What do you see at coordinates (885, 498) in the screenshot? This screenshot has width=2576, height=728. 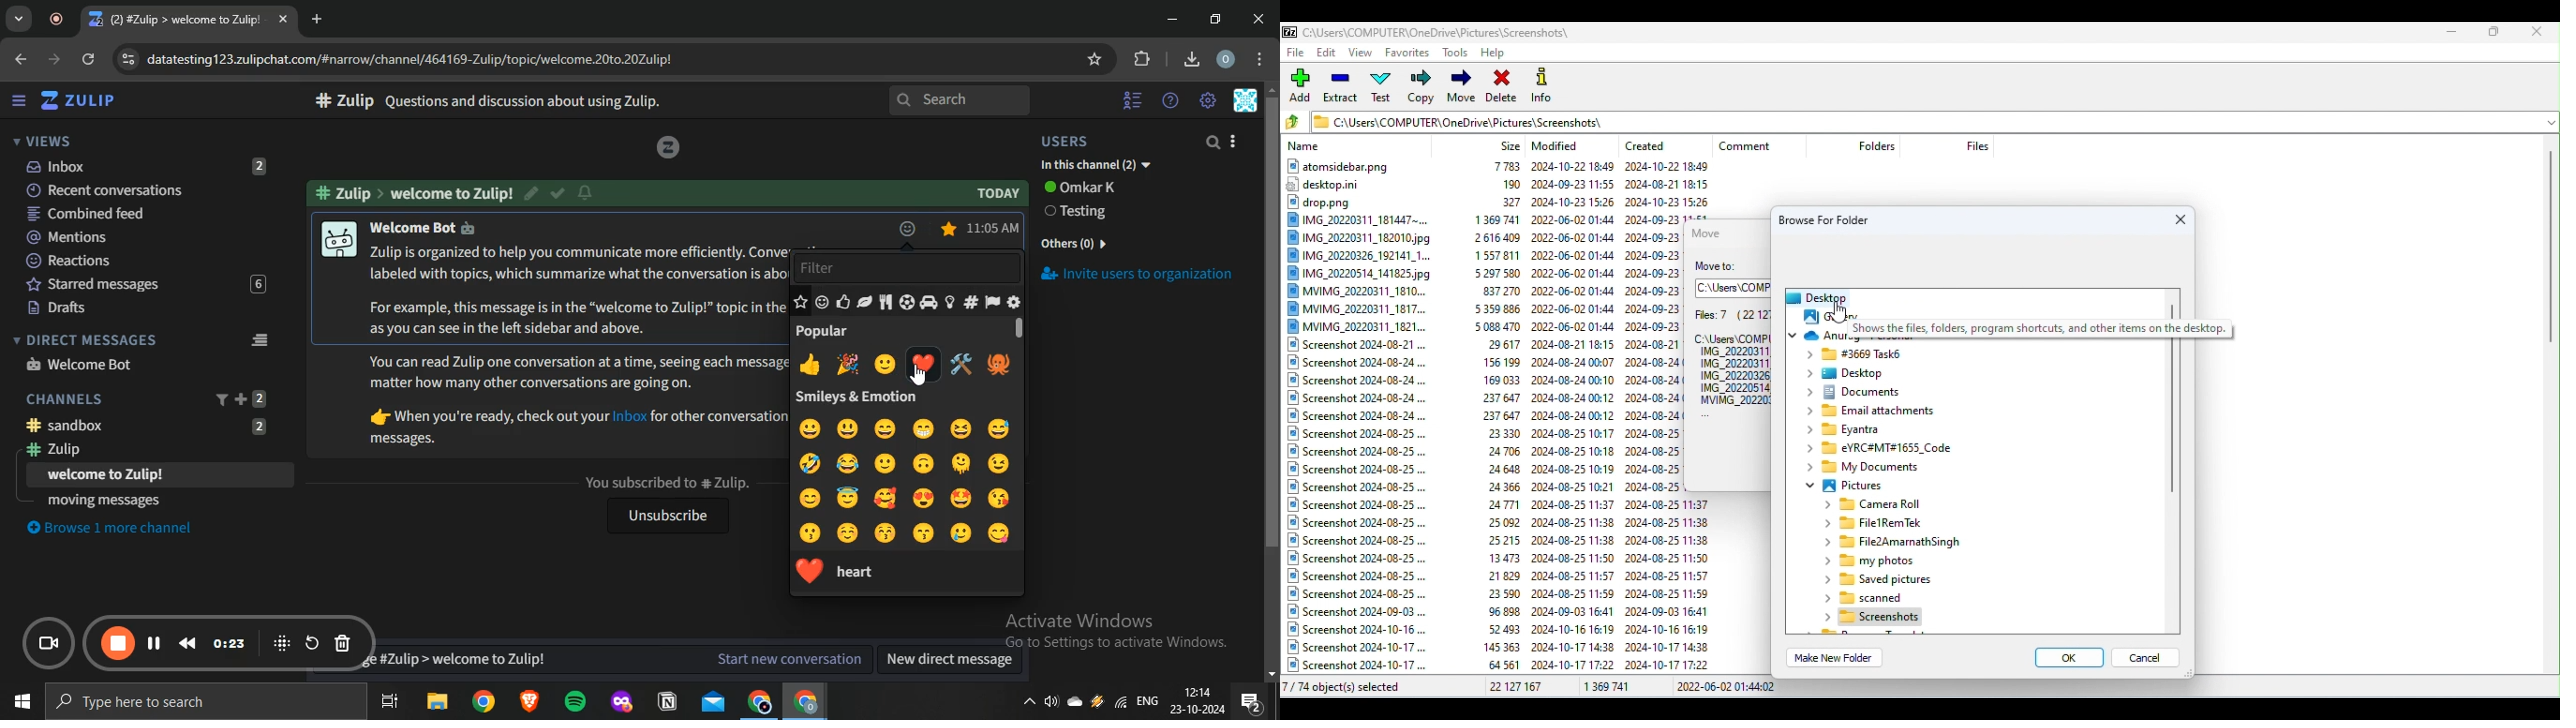 I see `smiling face with heart` at bounding box center [885, 498].